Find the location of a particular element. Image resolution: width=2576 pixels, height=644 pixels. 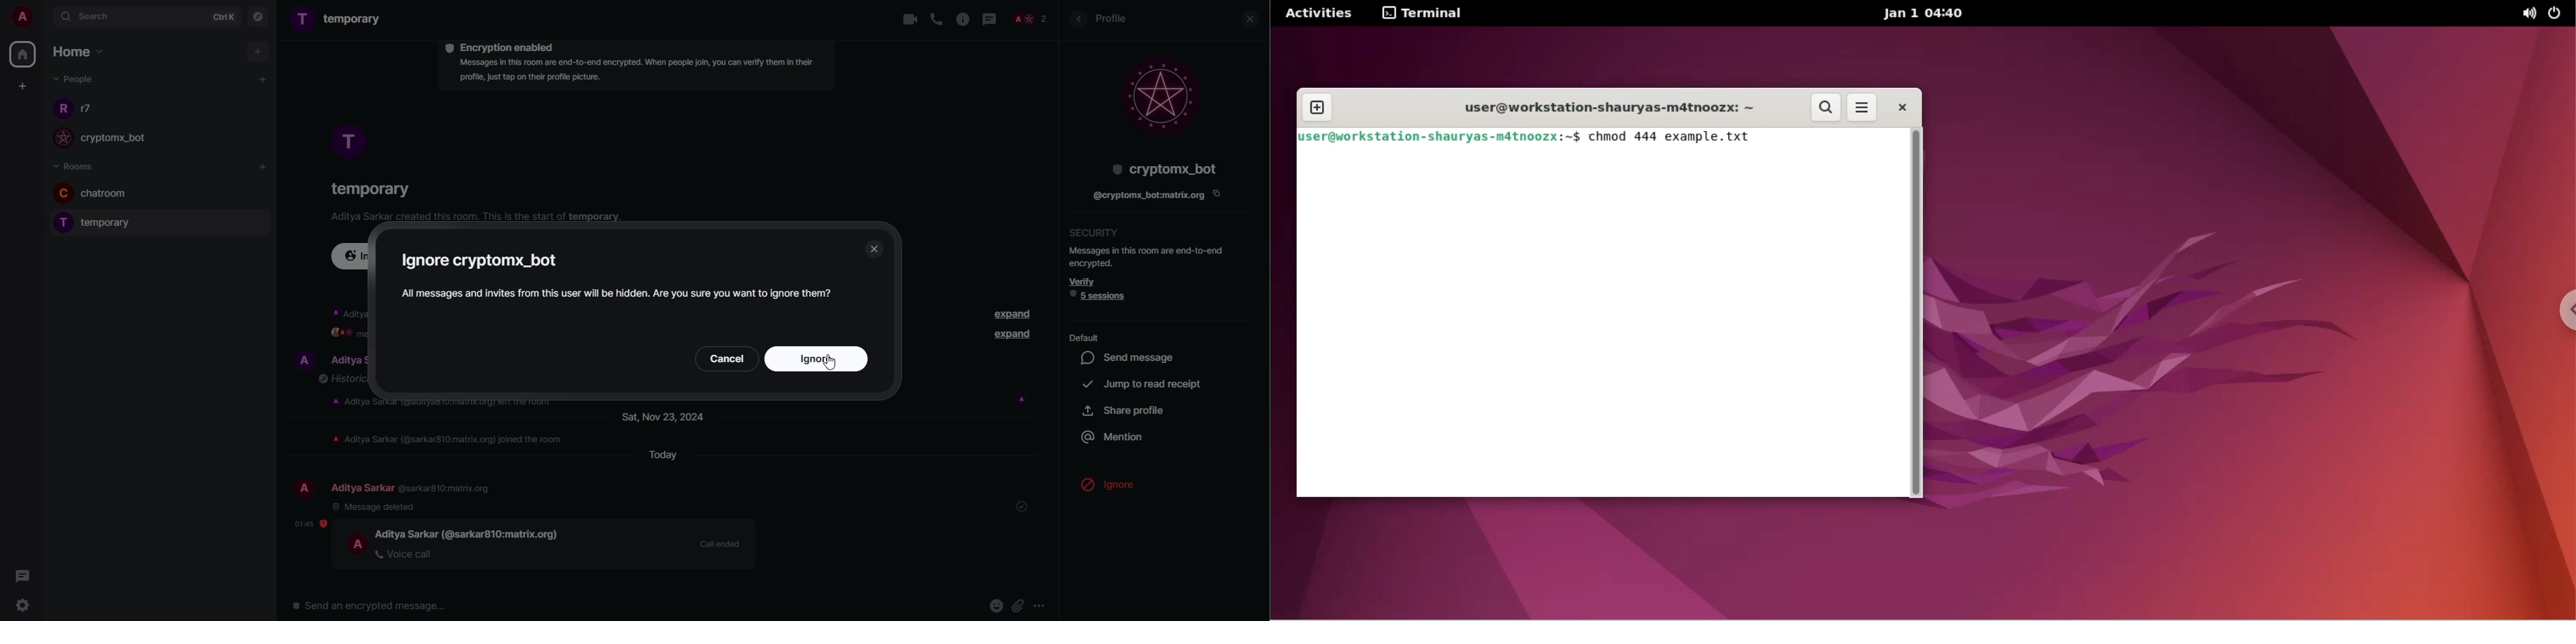

room is located at coordinates (339, 19).